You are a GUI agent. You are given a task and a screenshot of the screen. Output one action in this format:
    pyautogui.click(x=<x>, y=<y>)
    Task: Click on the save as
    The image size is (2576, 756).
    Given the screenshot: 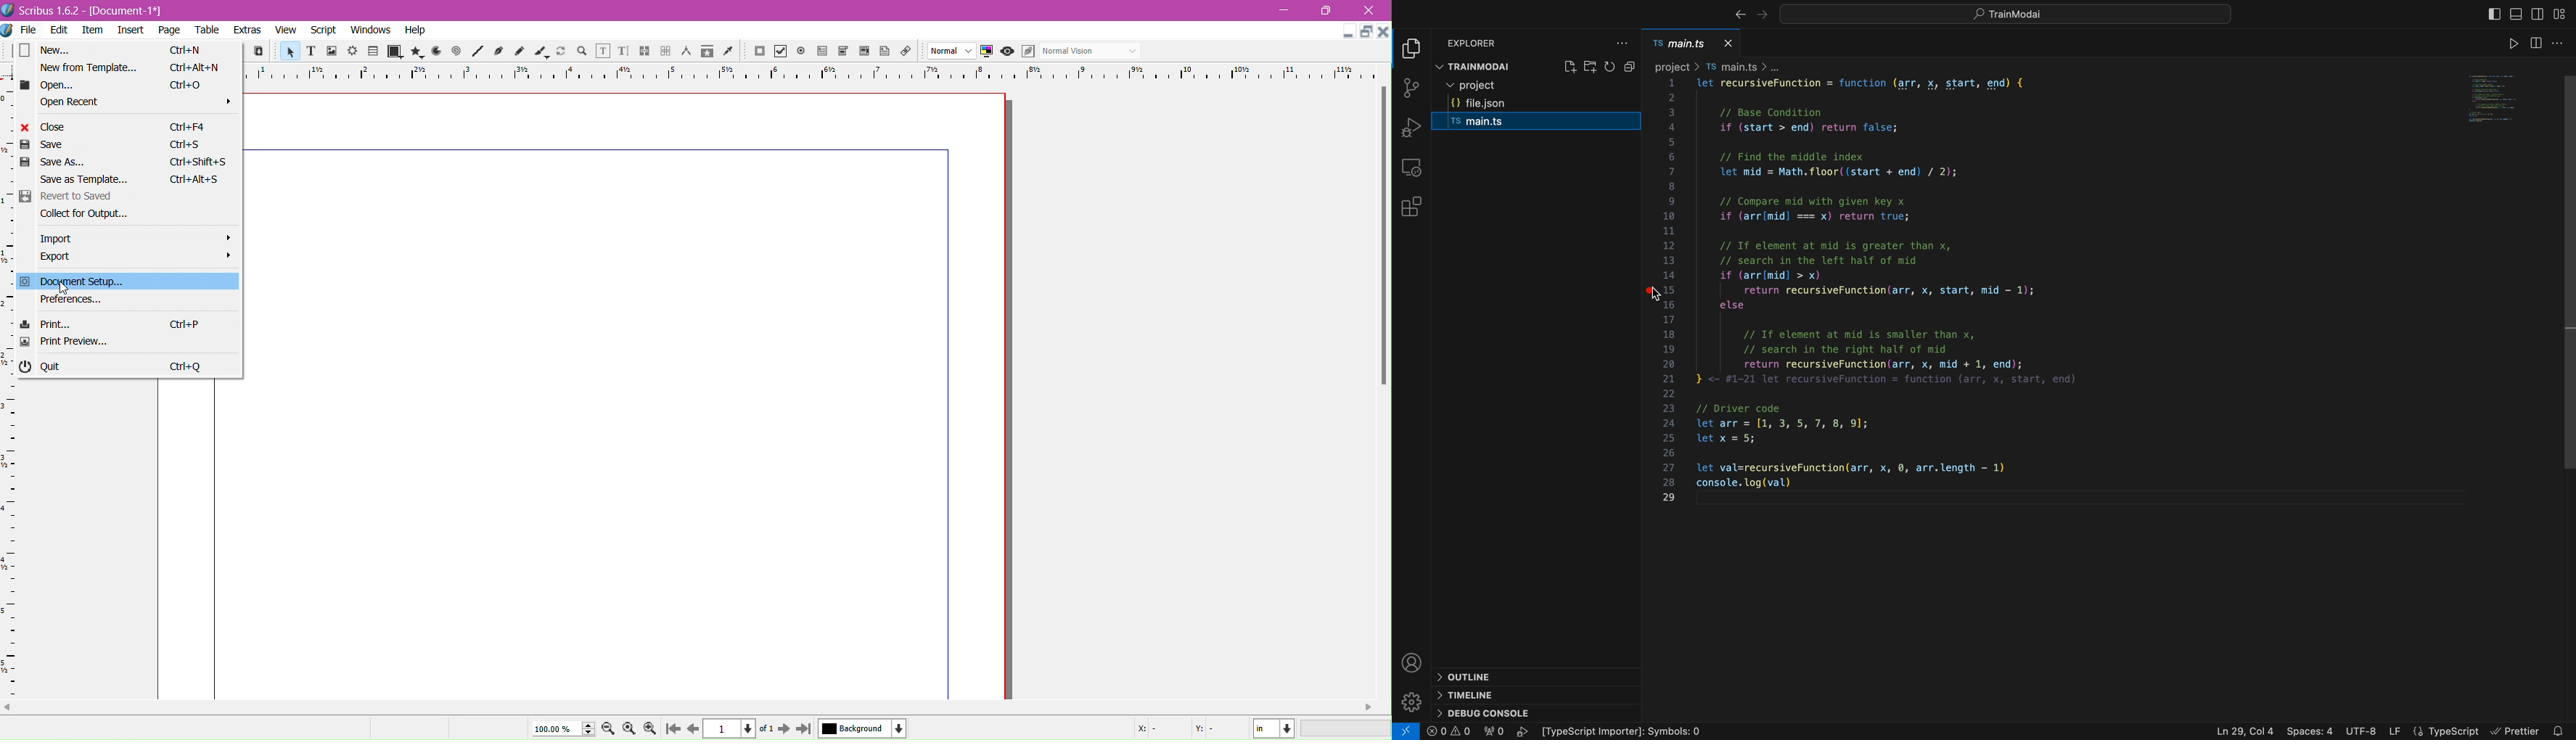 What is the action you would take?
    pyautogui.click(x=52, y=162)
    